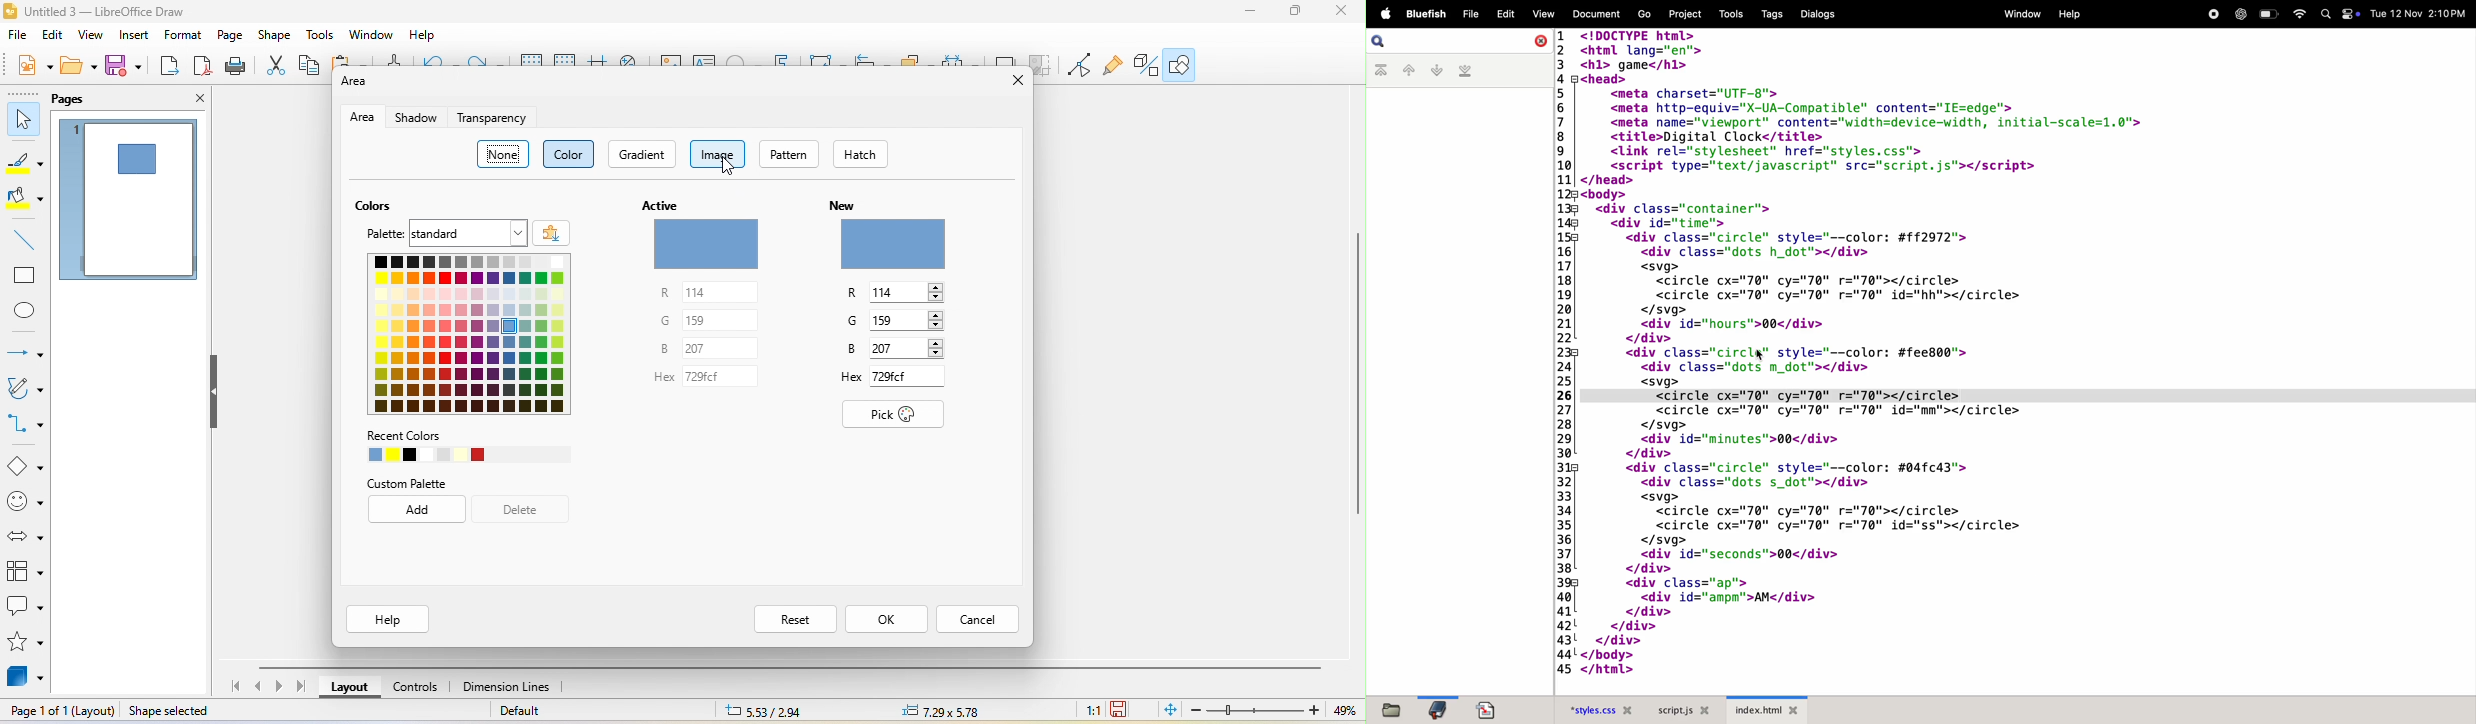  What do you see at coordinates (1148, 65) in the screenshot?
I see `extrusion` at bounding box center [1148, 65].